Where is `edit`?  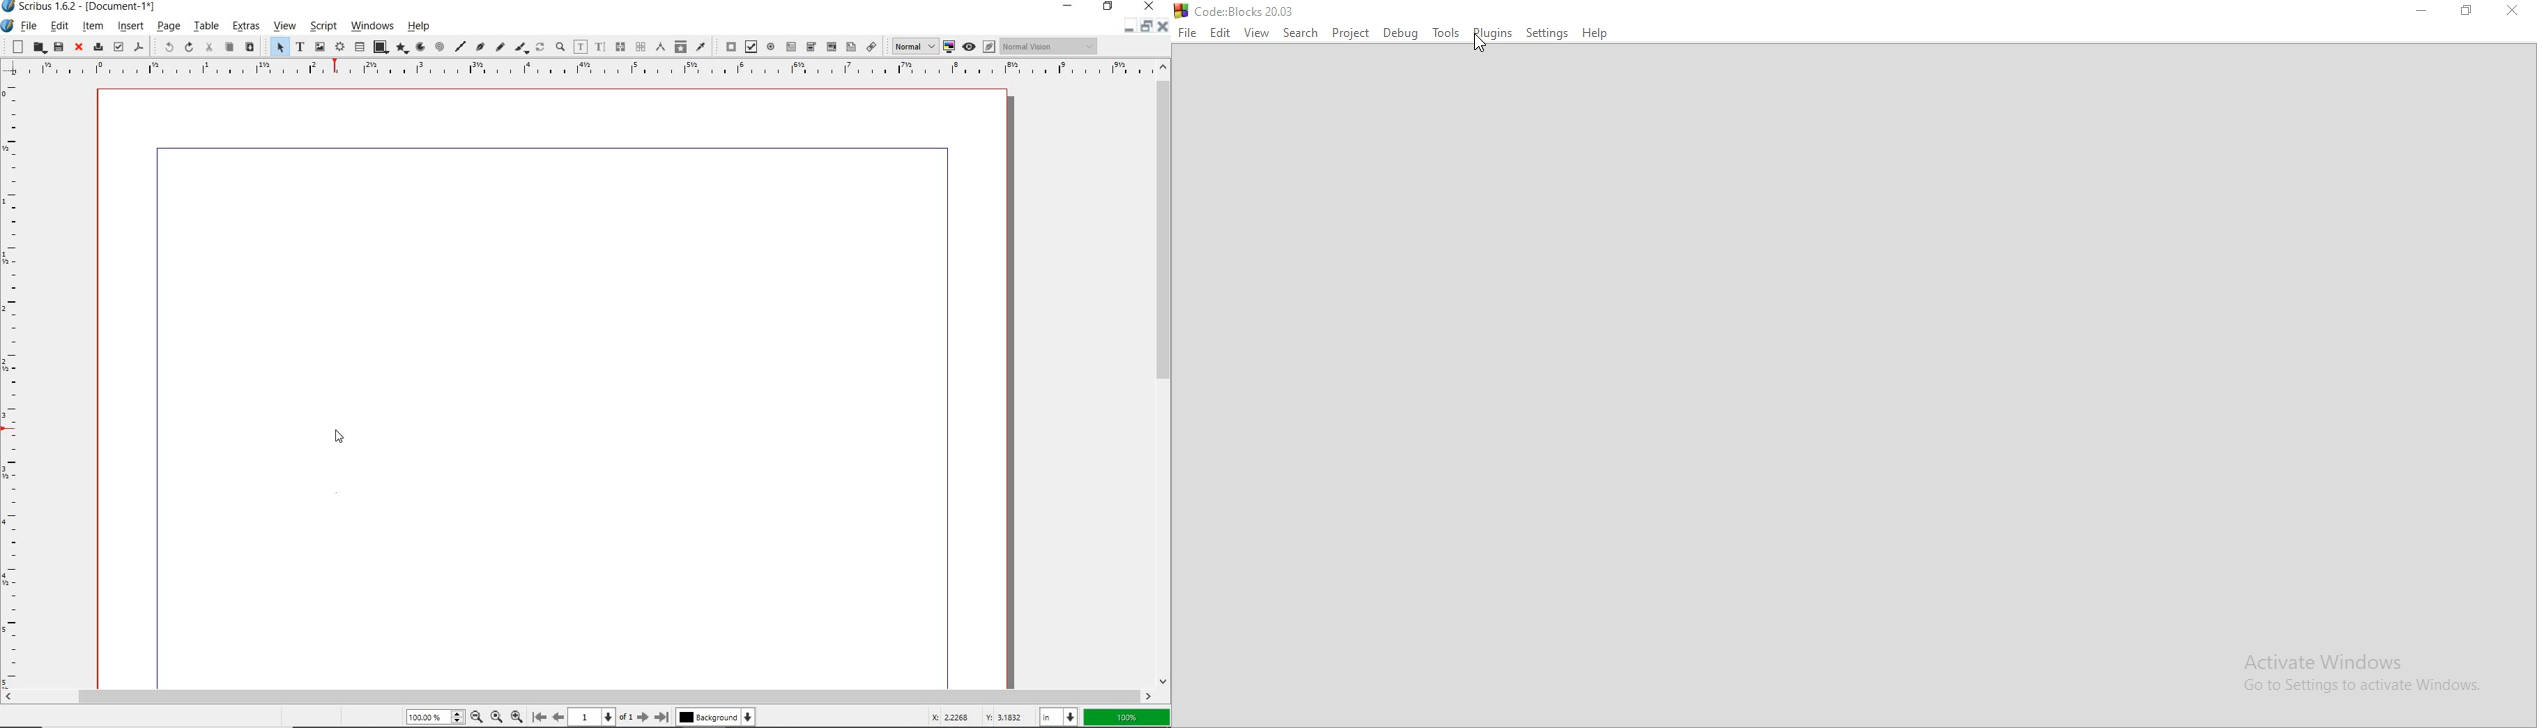 edit is located at coordinates (59, 26).